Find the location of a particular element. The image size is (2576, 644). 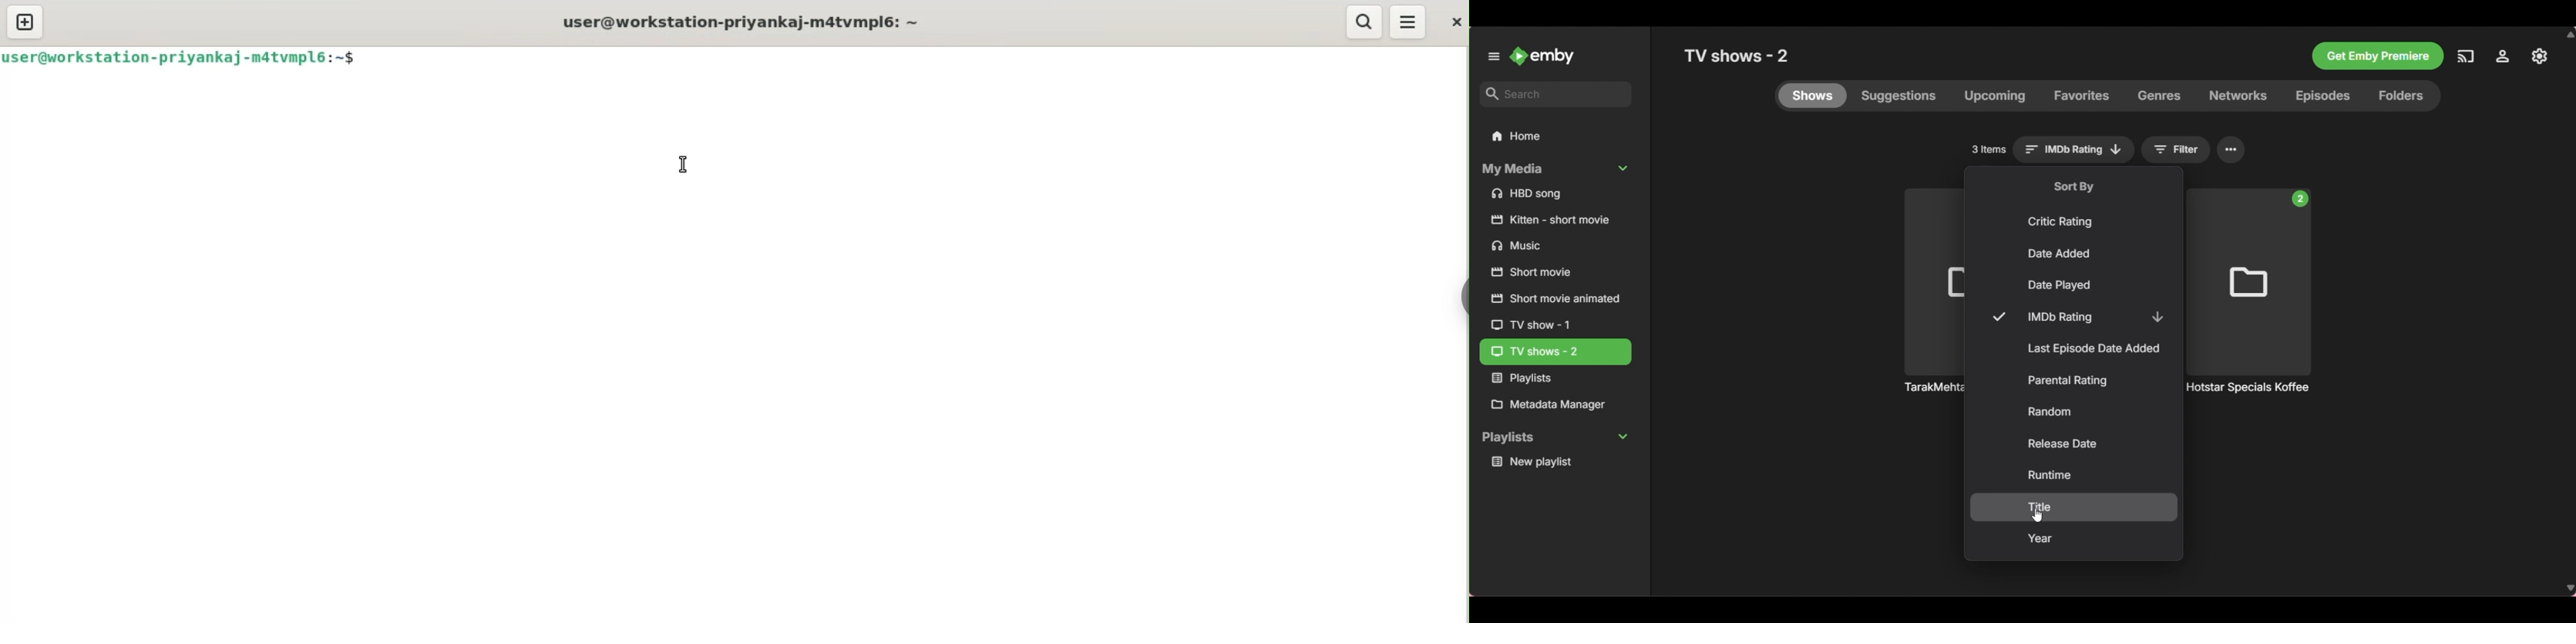

Sort by title, new selection highlighted is located at coordinates (2073, 508).